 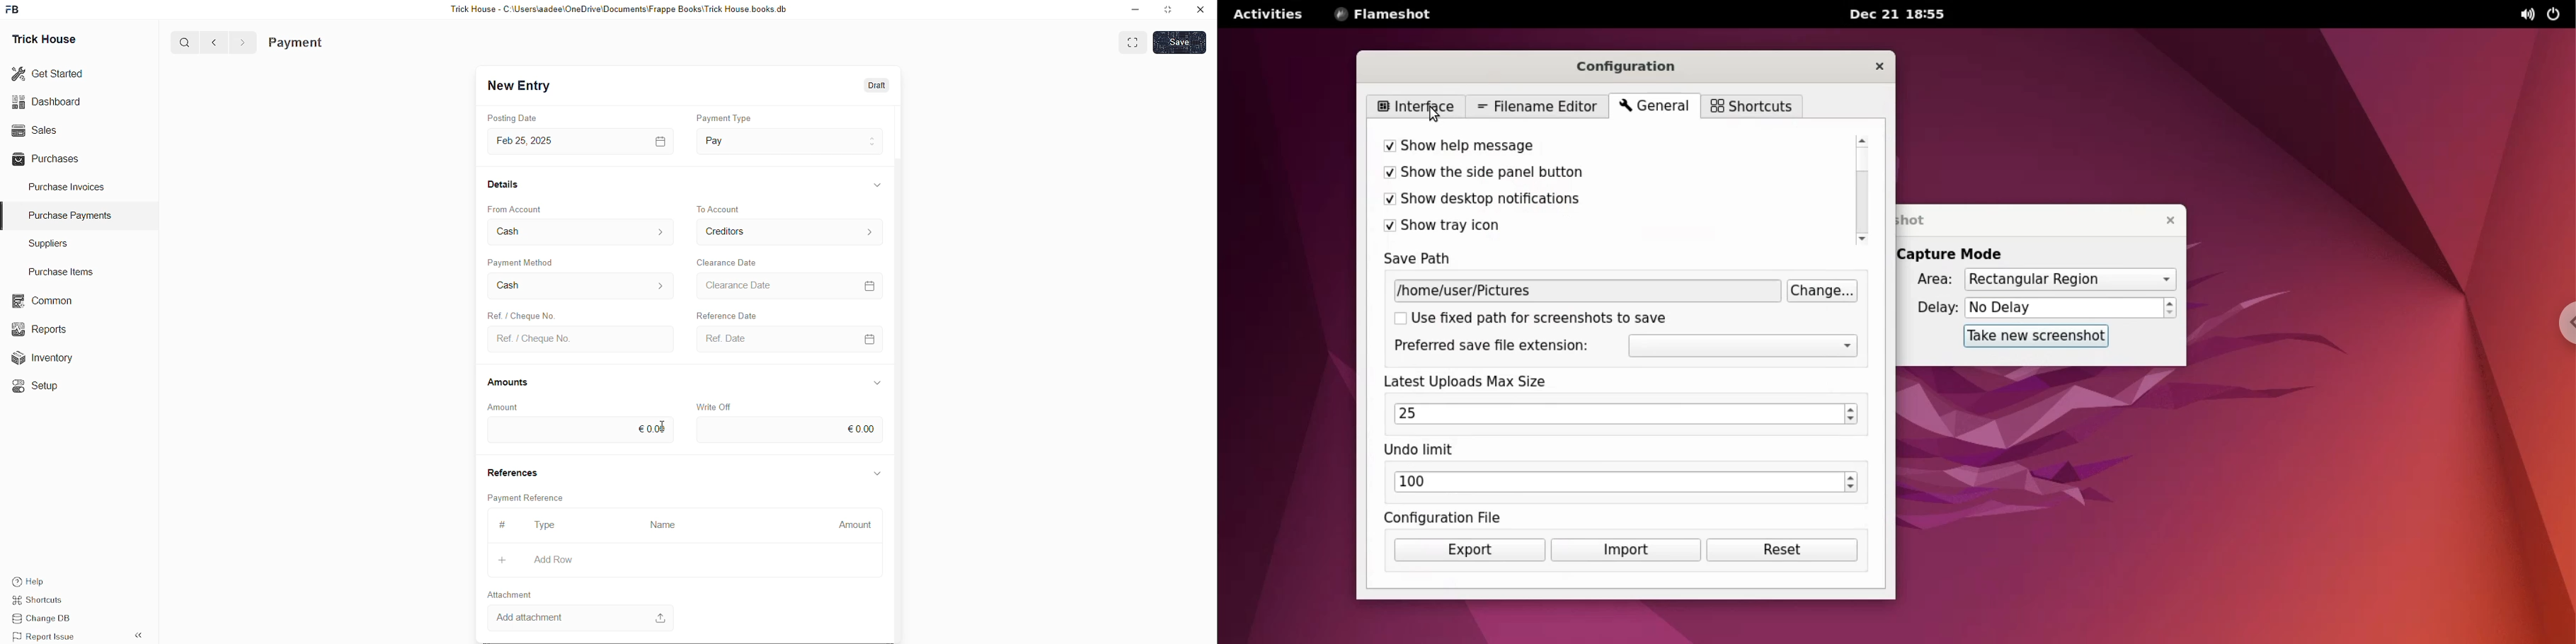 What do you see at coordinates (656, 140) in the screenshot?
I see `calendar` at bounding box center [656, 140].